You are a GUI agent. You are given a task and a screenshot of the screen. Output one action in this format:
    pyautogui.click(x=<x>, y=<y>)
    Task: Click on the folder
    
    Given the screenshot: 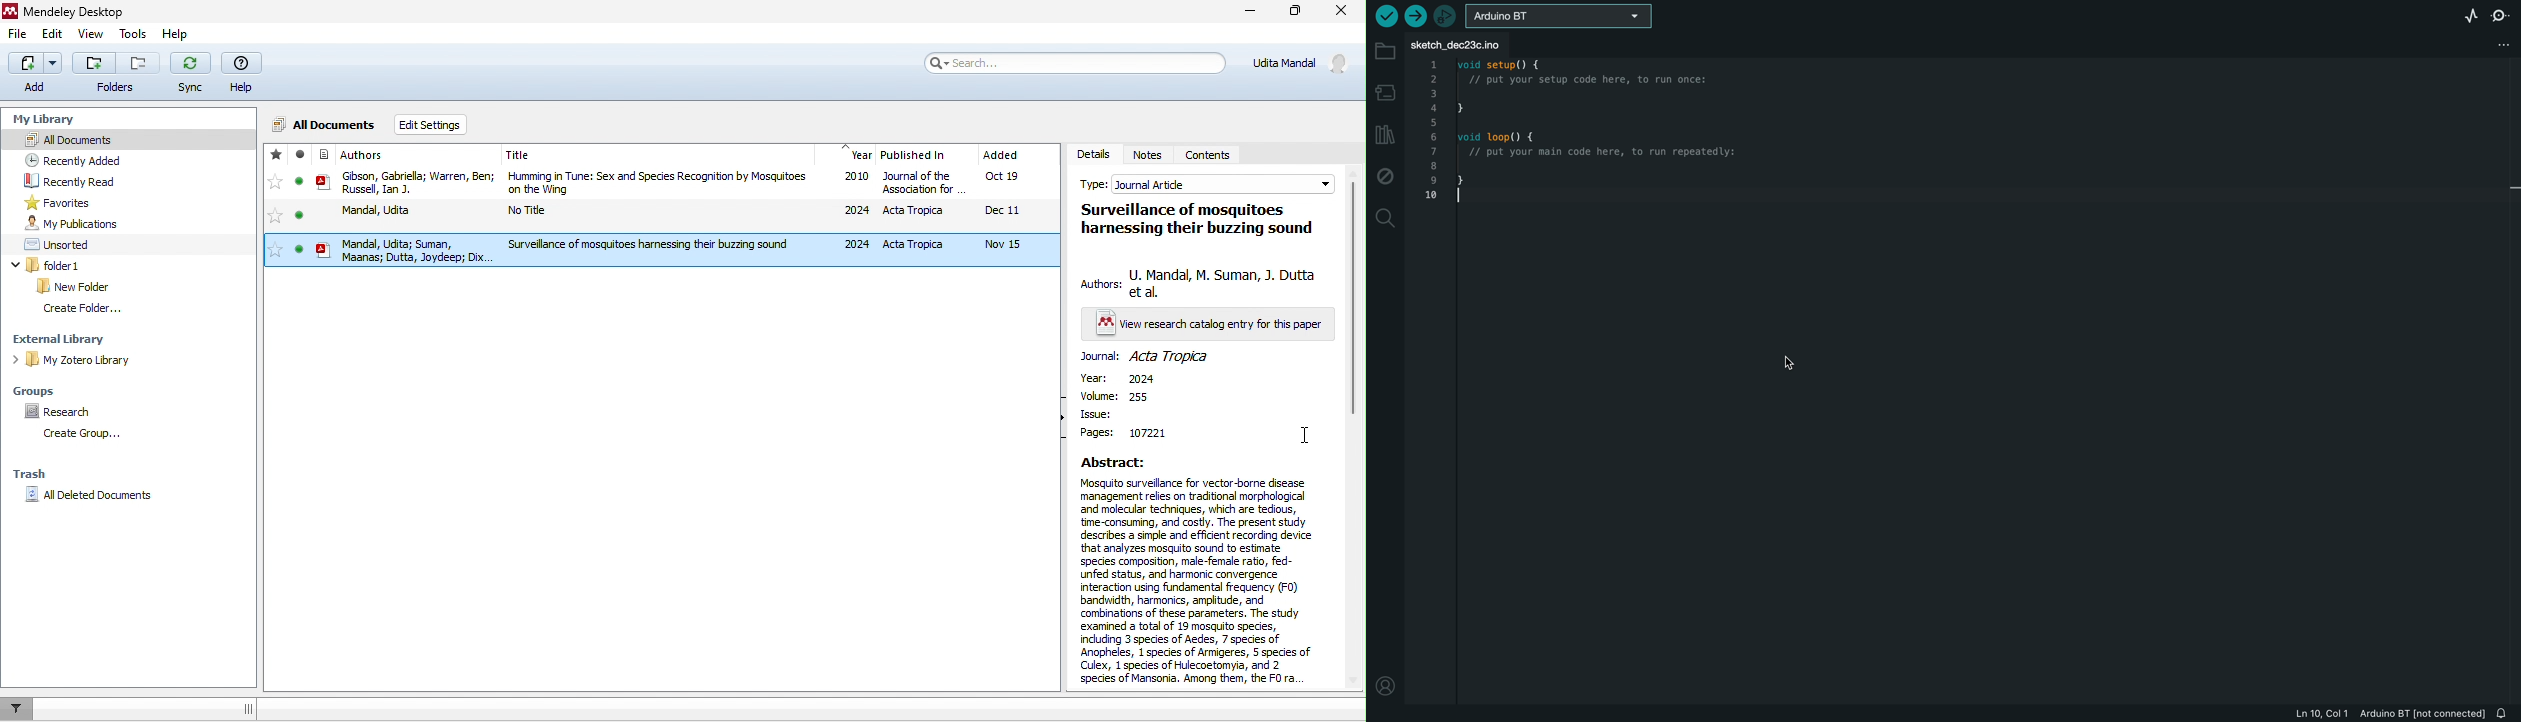 What is the action you would take?
    pyautogui.click(x=1384, y=51)
    